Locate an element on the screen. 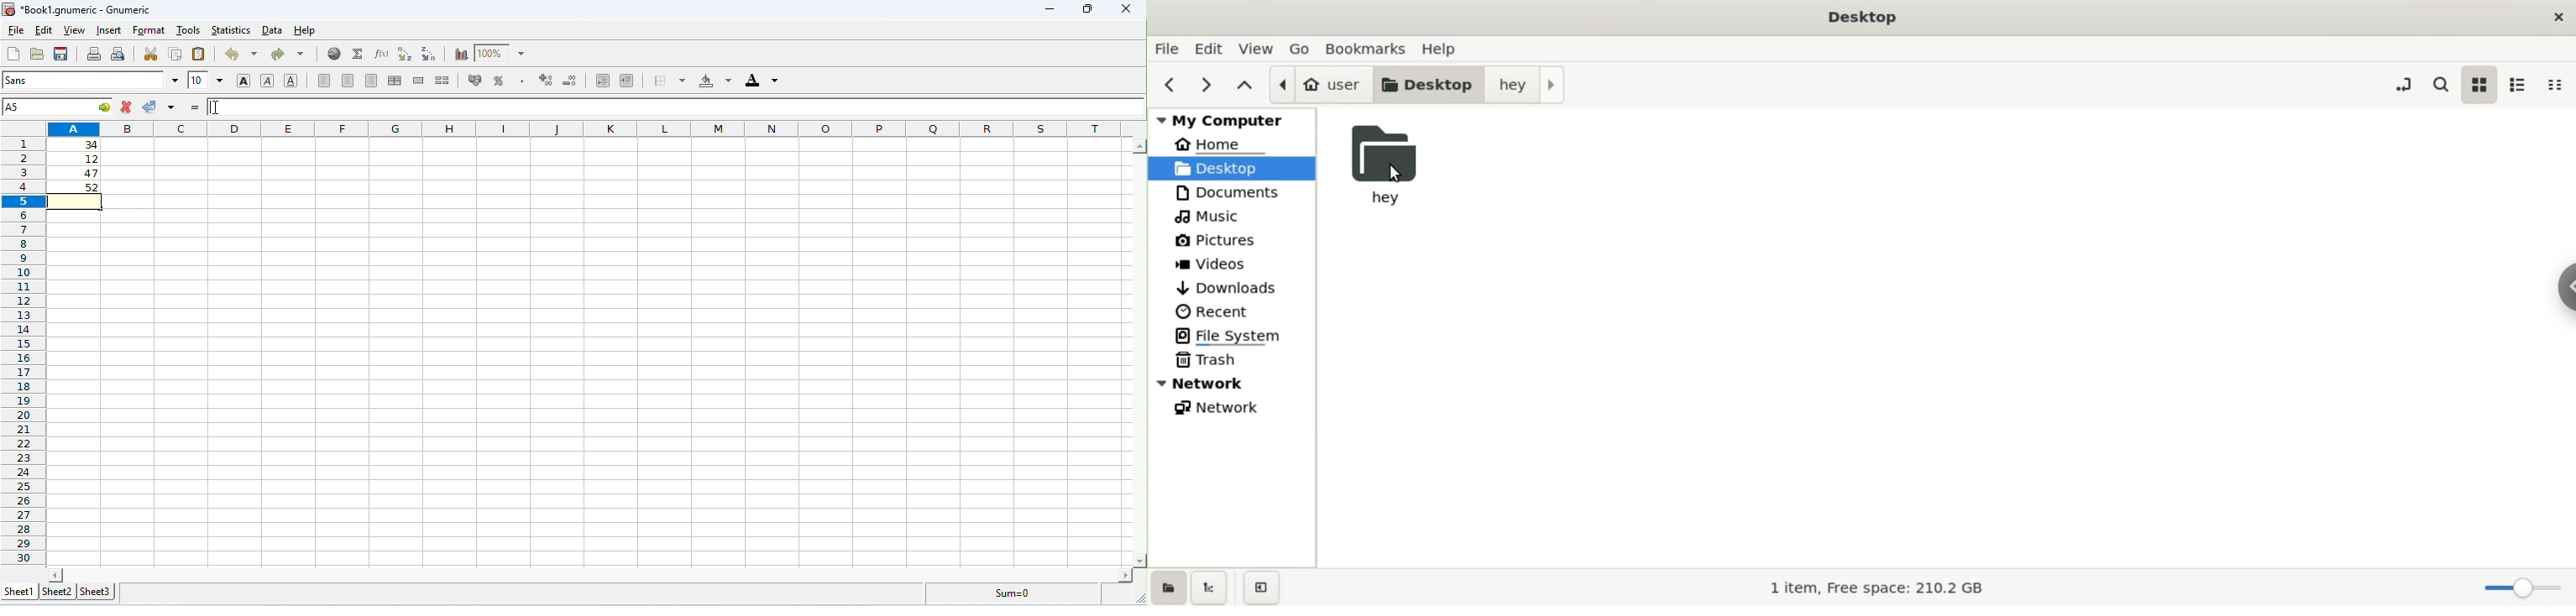 This screenshot has width=2576, height=616. minimize is located at coordinates (1053, 11).